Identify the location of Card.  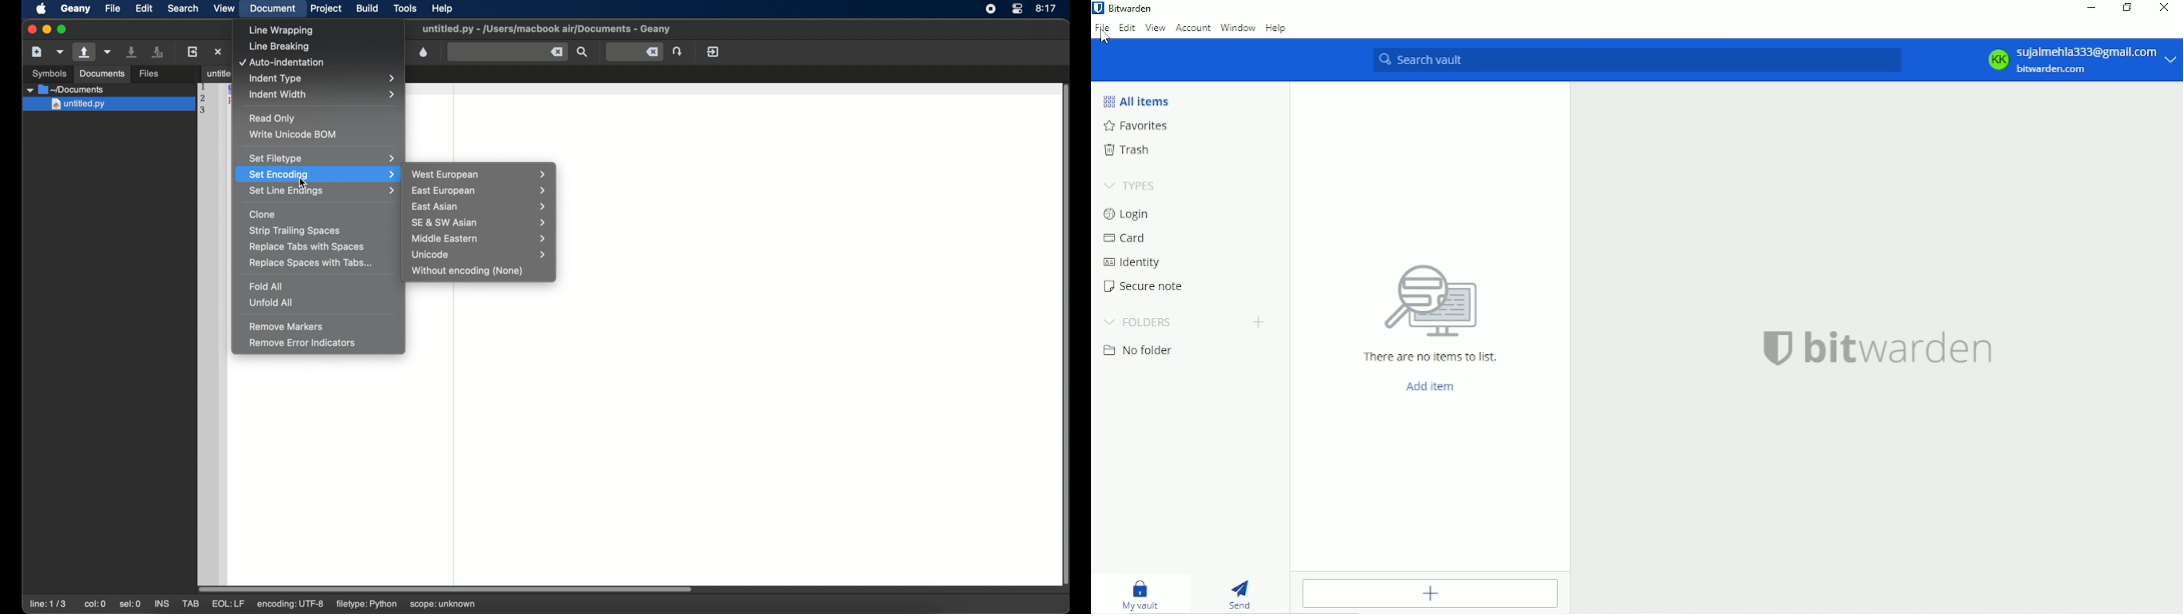
(1126, 238).